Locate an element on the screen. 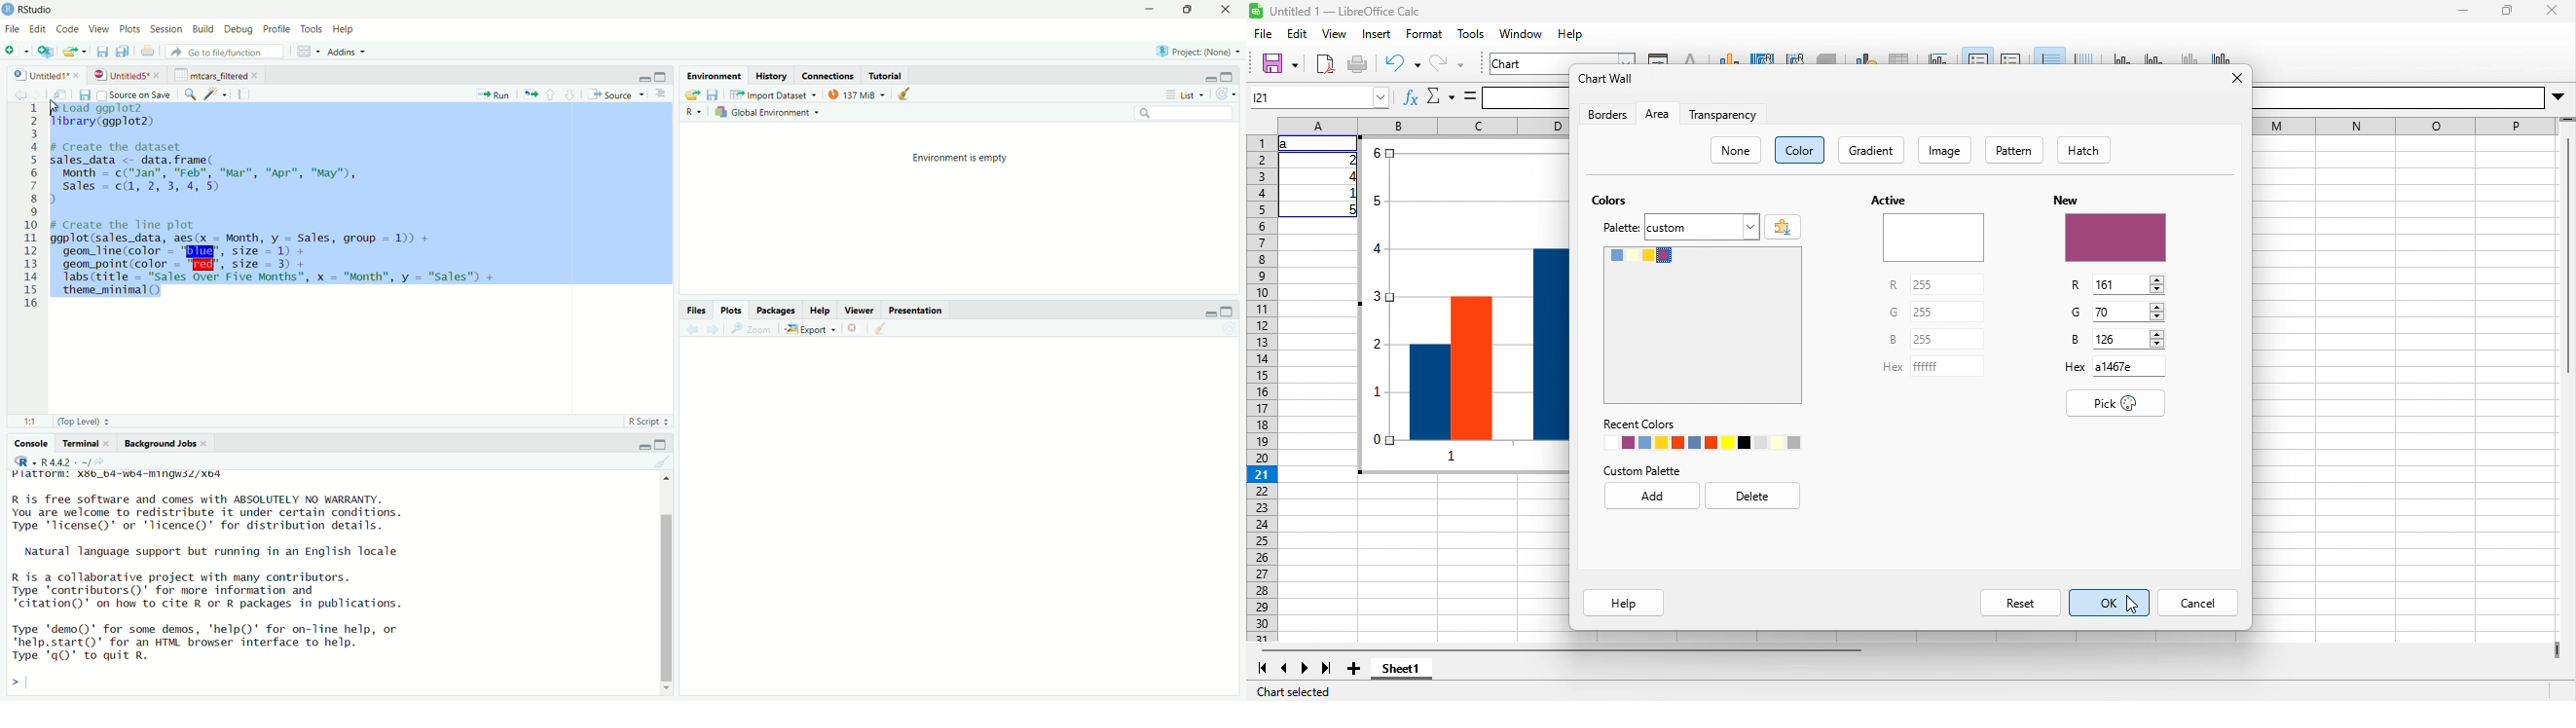 The image size is (2576, 728). edit is located at coordinates (38, 29).